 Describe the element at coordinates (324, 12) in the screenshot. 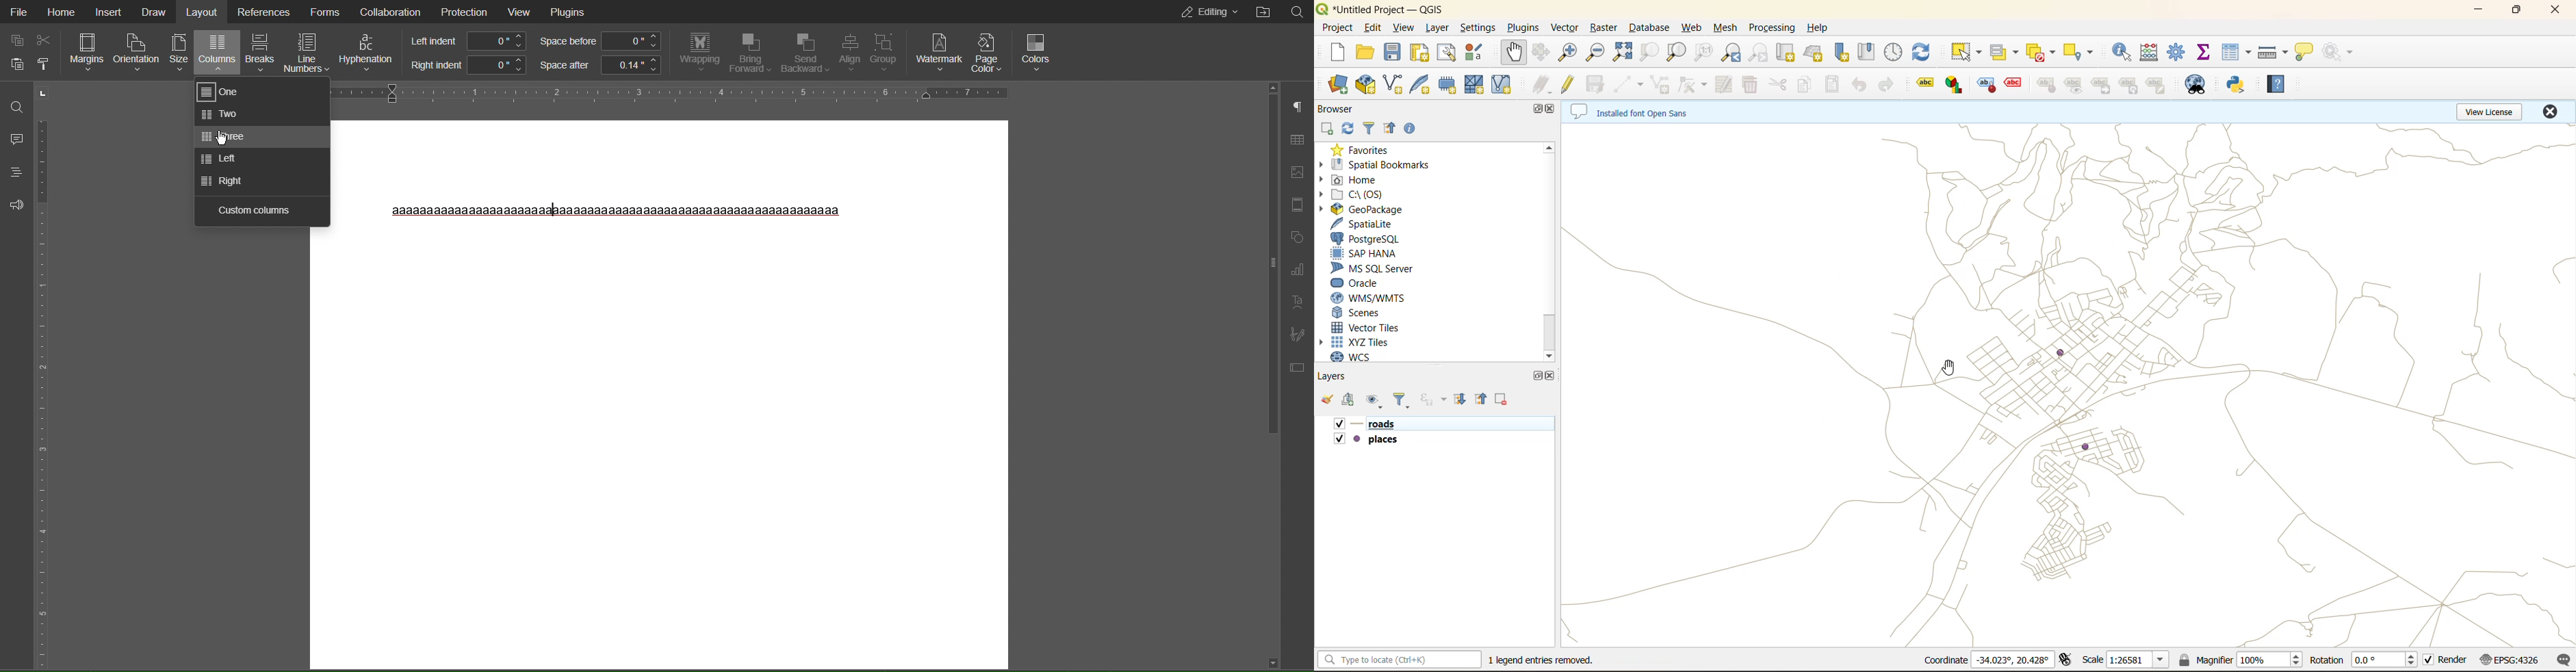

I see `Forms` at that location.